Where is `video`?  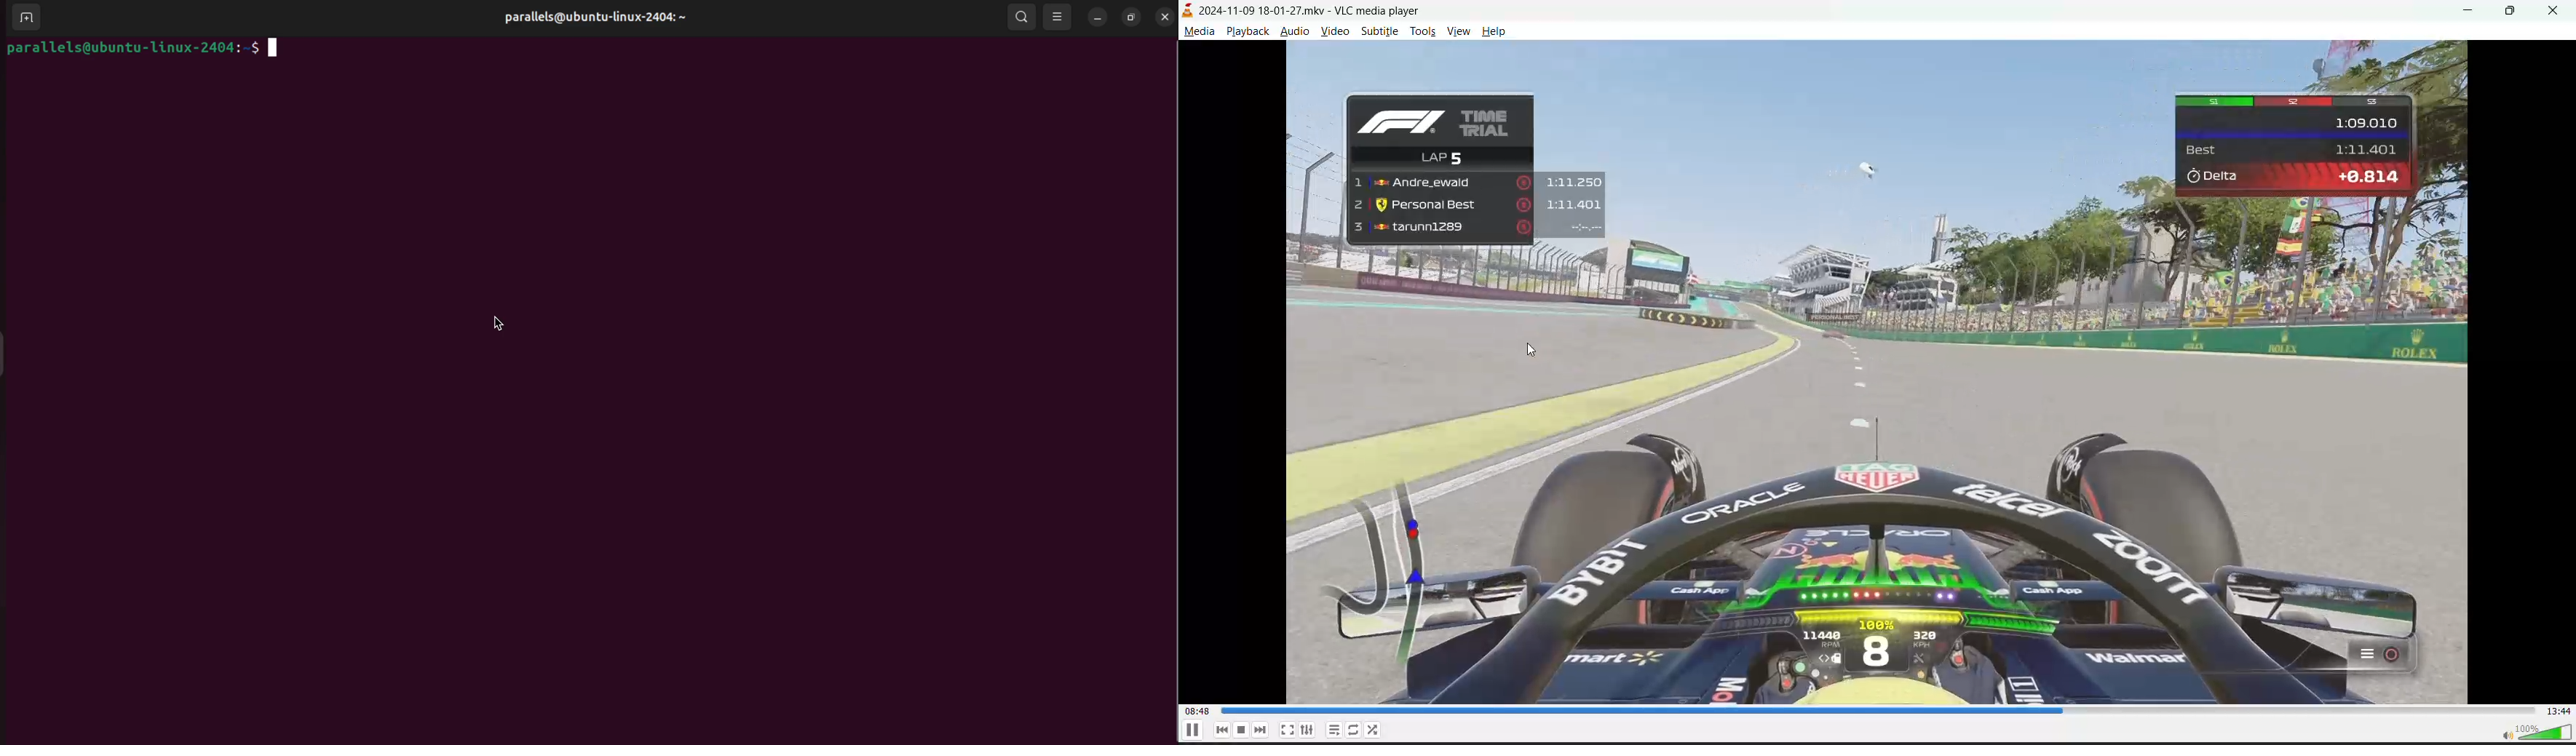
video is located at coordinates (1333, 31).